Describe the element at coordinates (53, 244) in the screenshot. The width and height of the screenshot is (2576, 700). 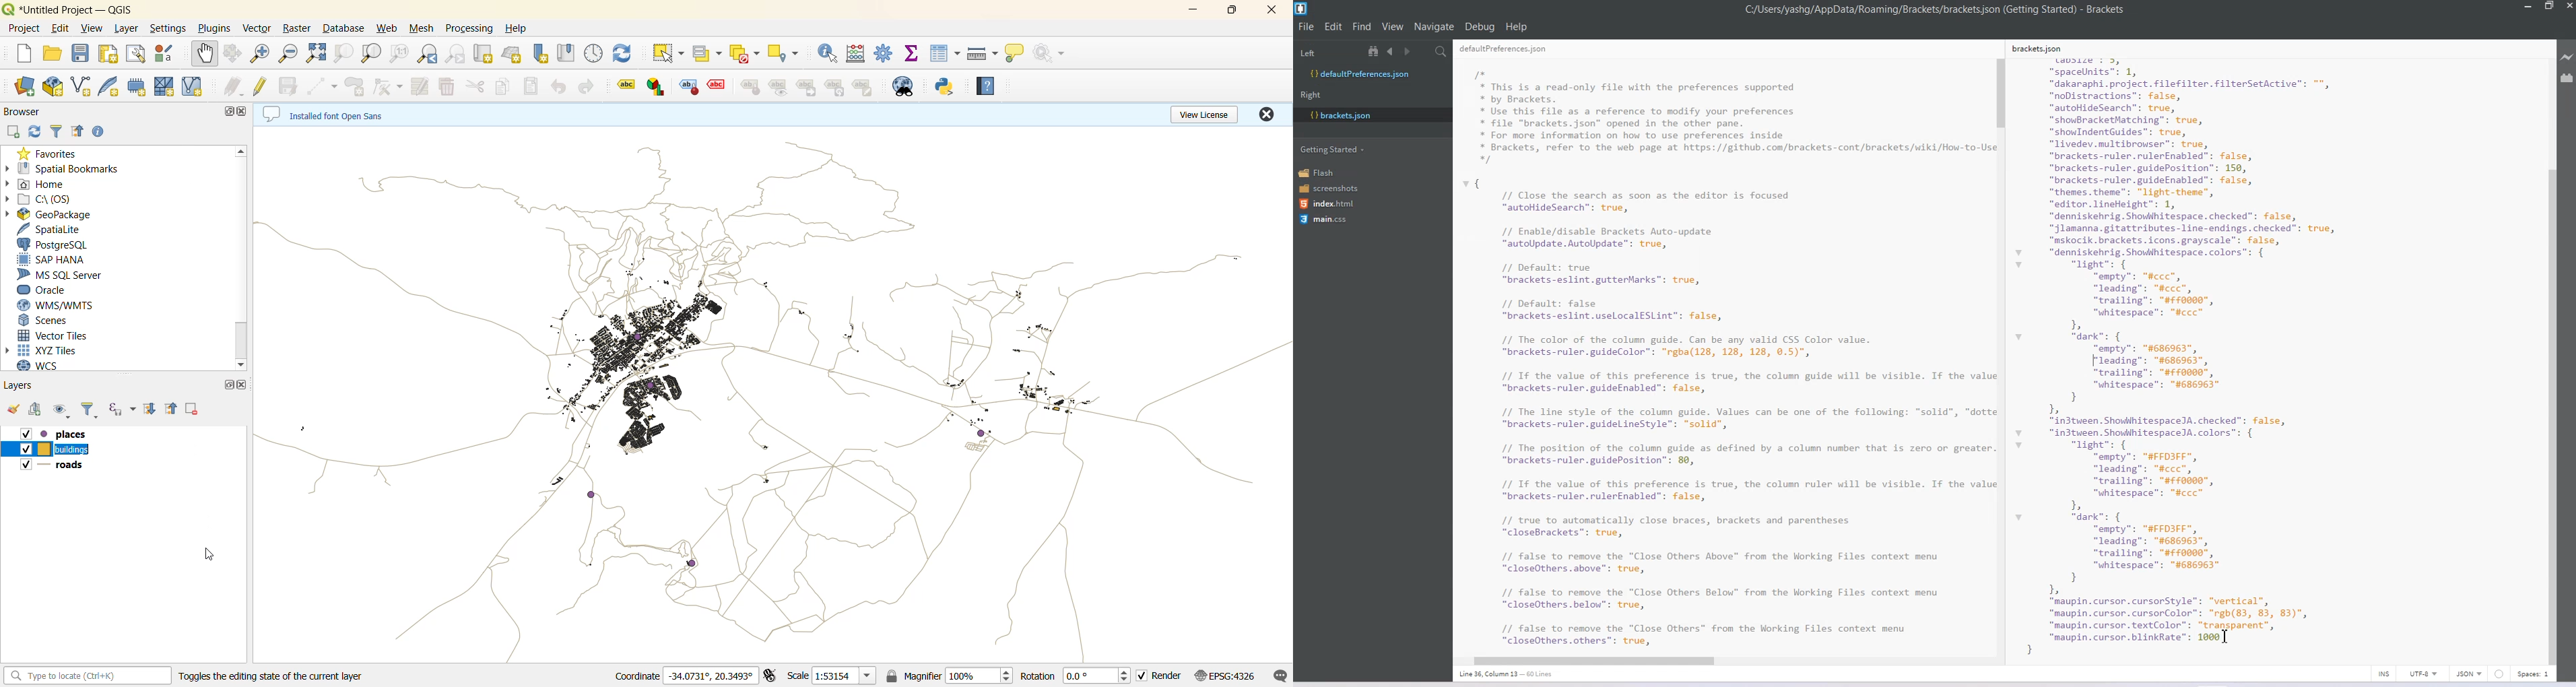
I see `postgresql` at that location.